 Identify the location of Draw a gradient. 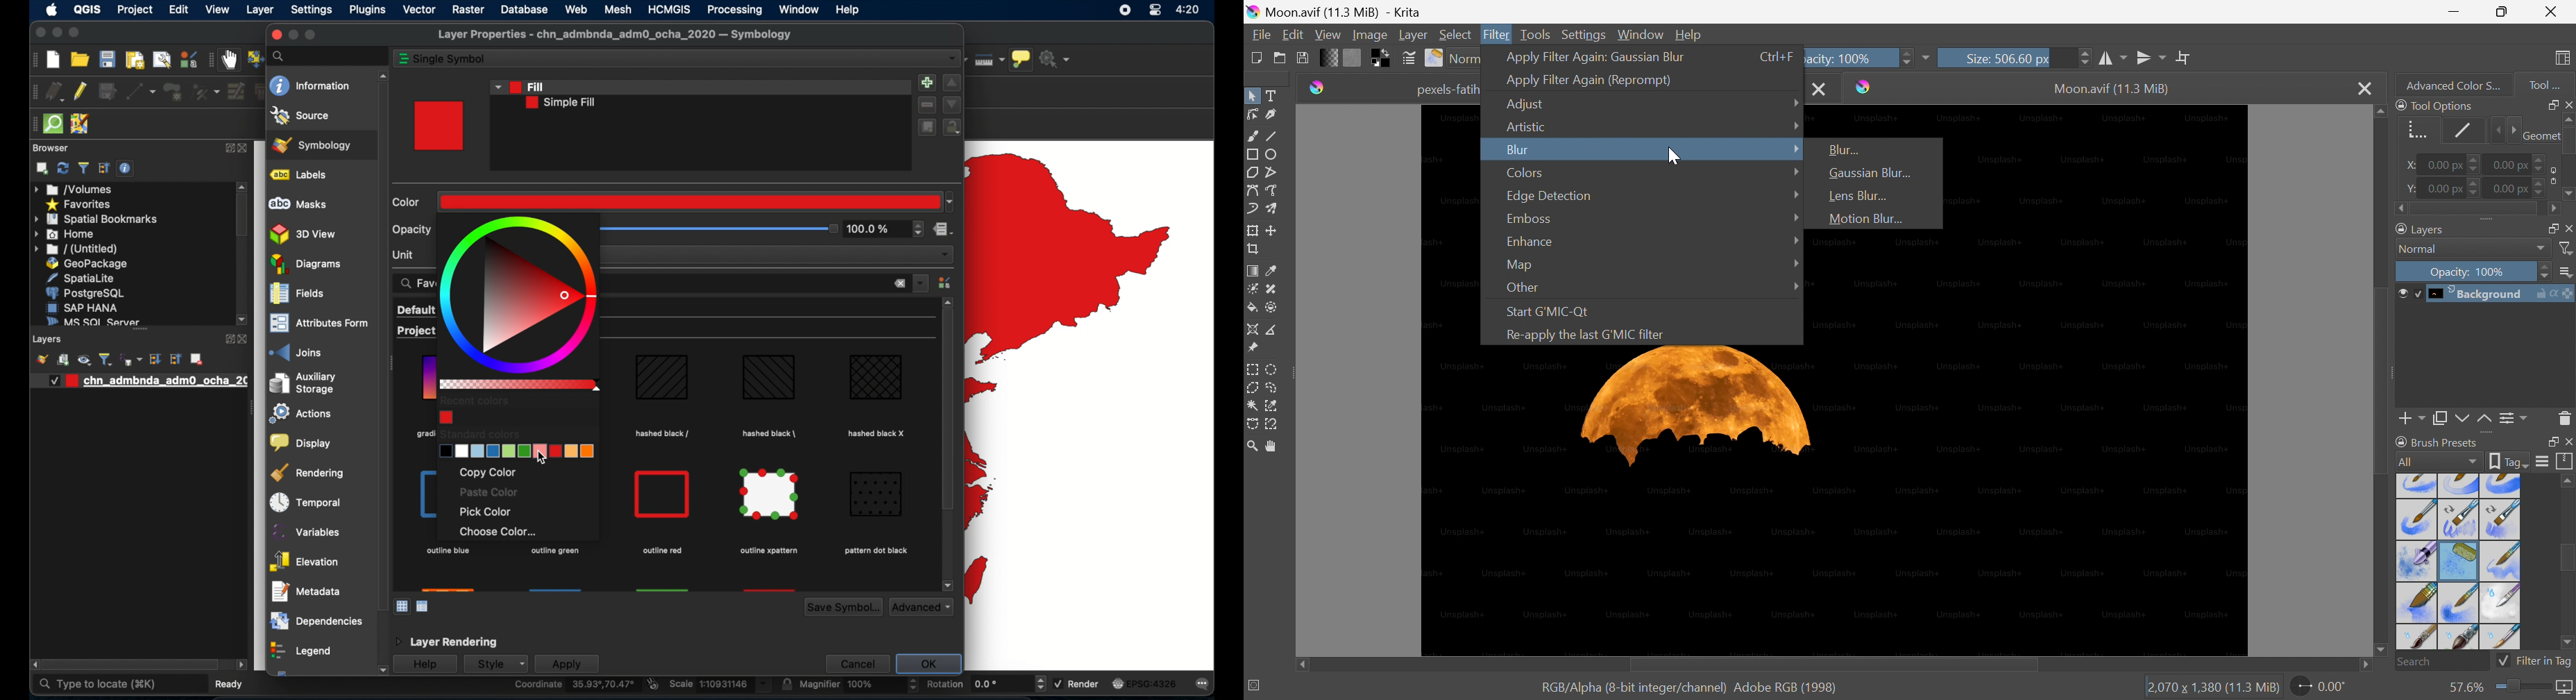
(1252, 269).